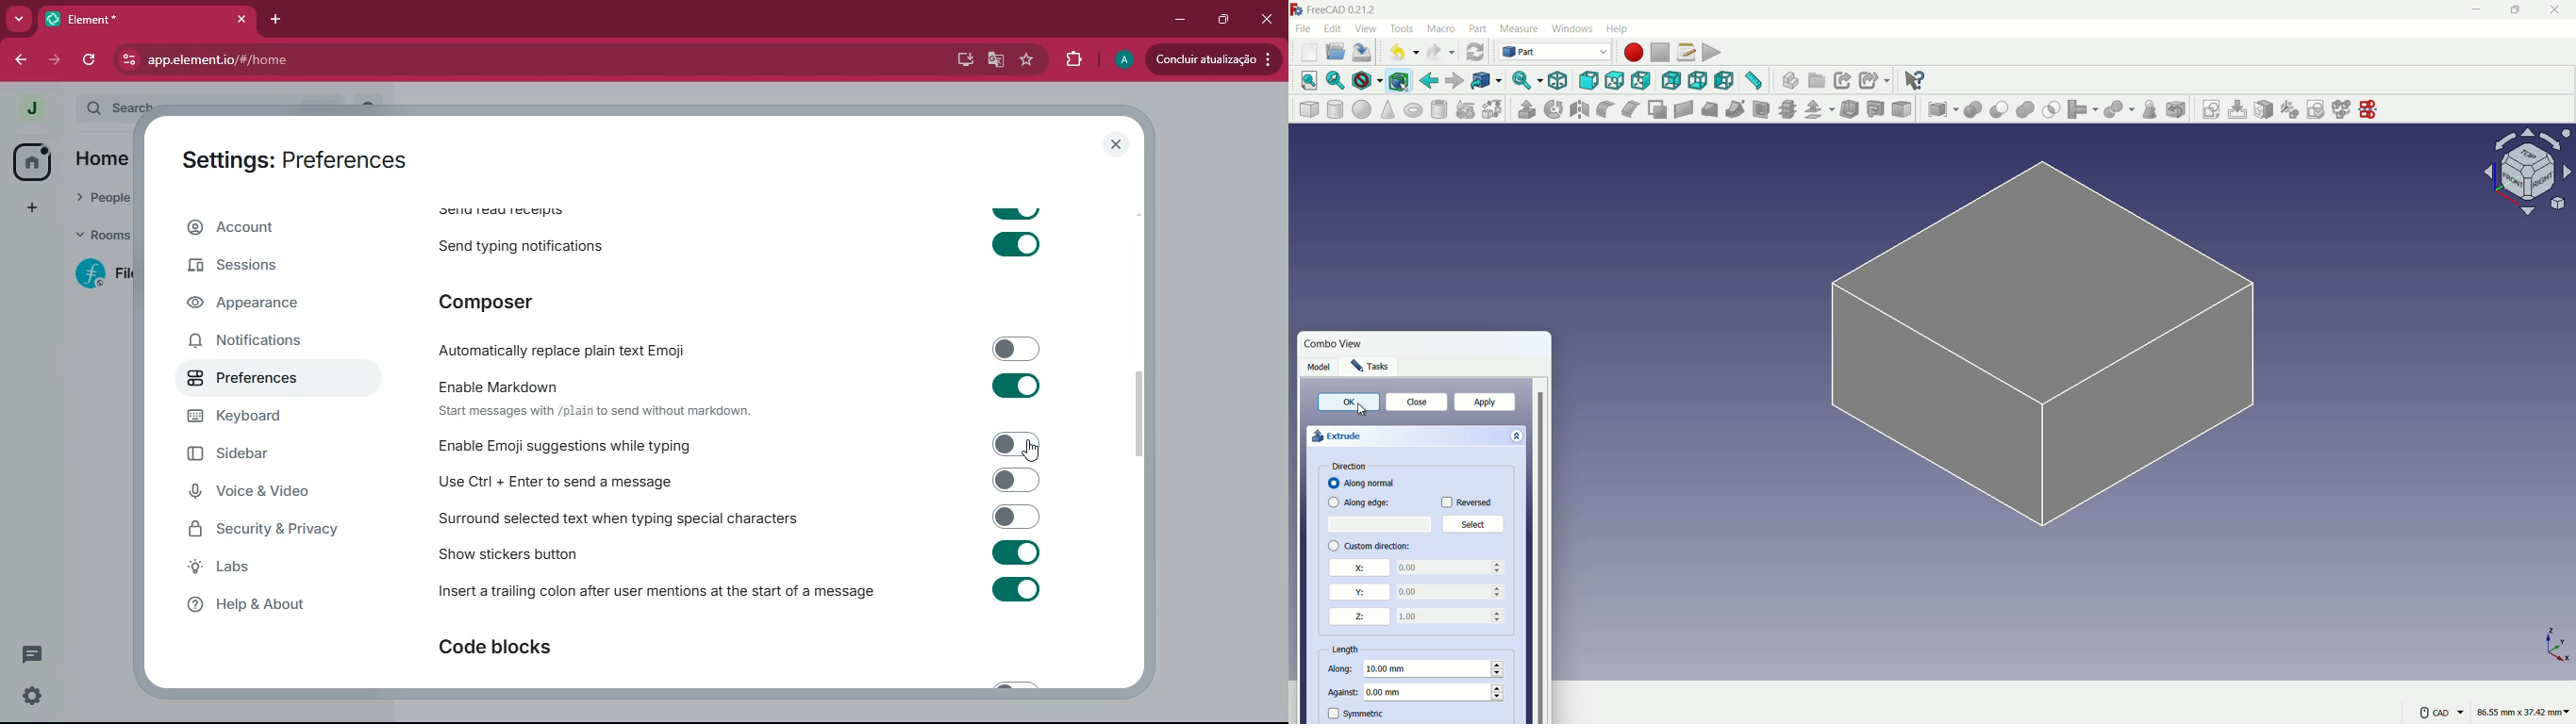 The height and width of the screenshot is (728, 2576). What do you see at coordinates (1334, 343) in the screenshot?
I see `Combo View` at bounding box center [1334, 343].